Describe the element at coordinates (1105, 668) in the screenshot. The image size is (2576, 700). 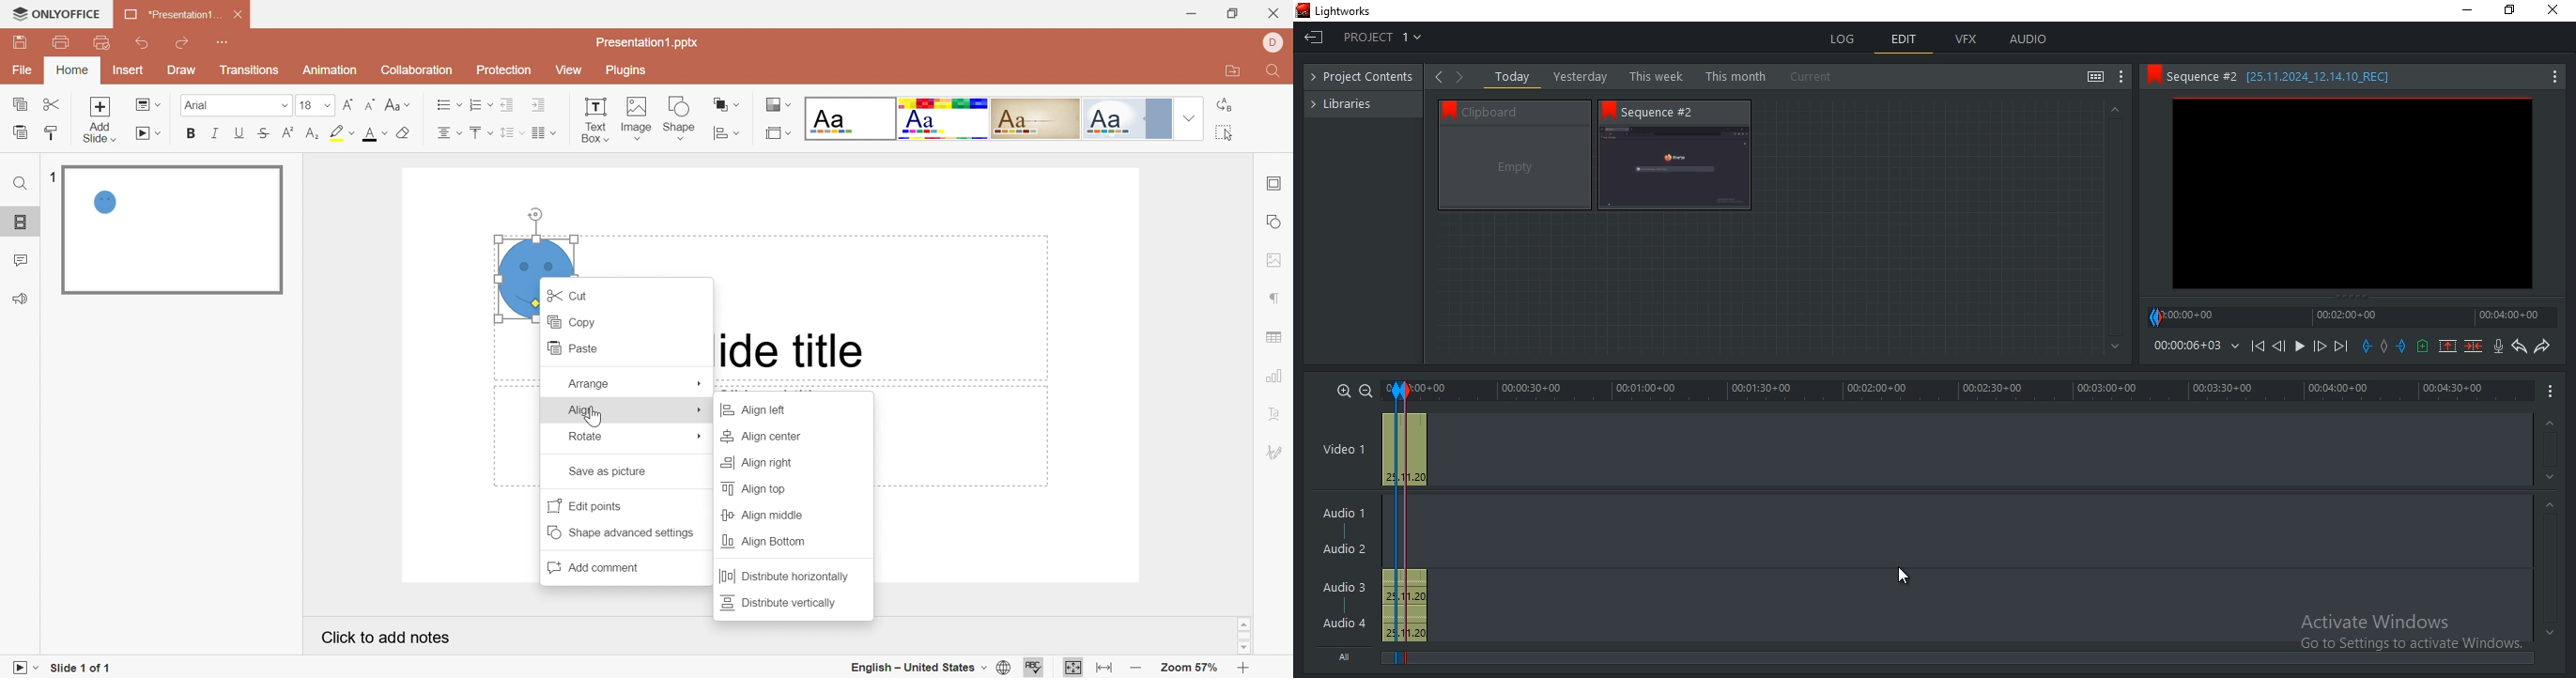
I see `Fit to width` at that location.